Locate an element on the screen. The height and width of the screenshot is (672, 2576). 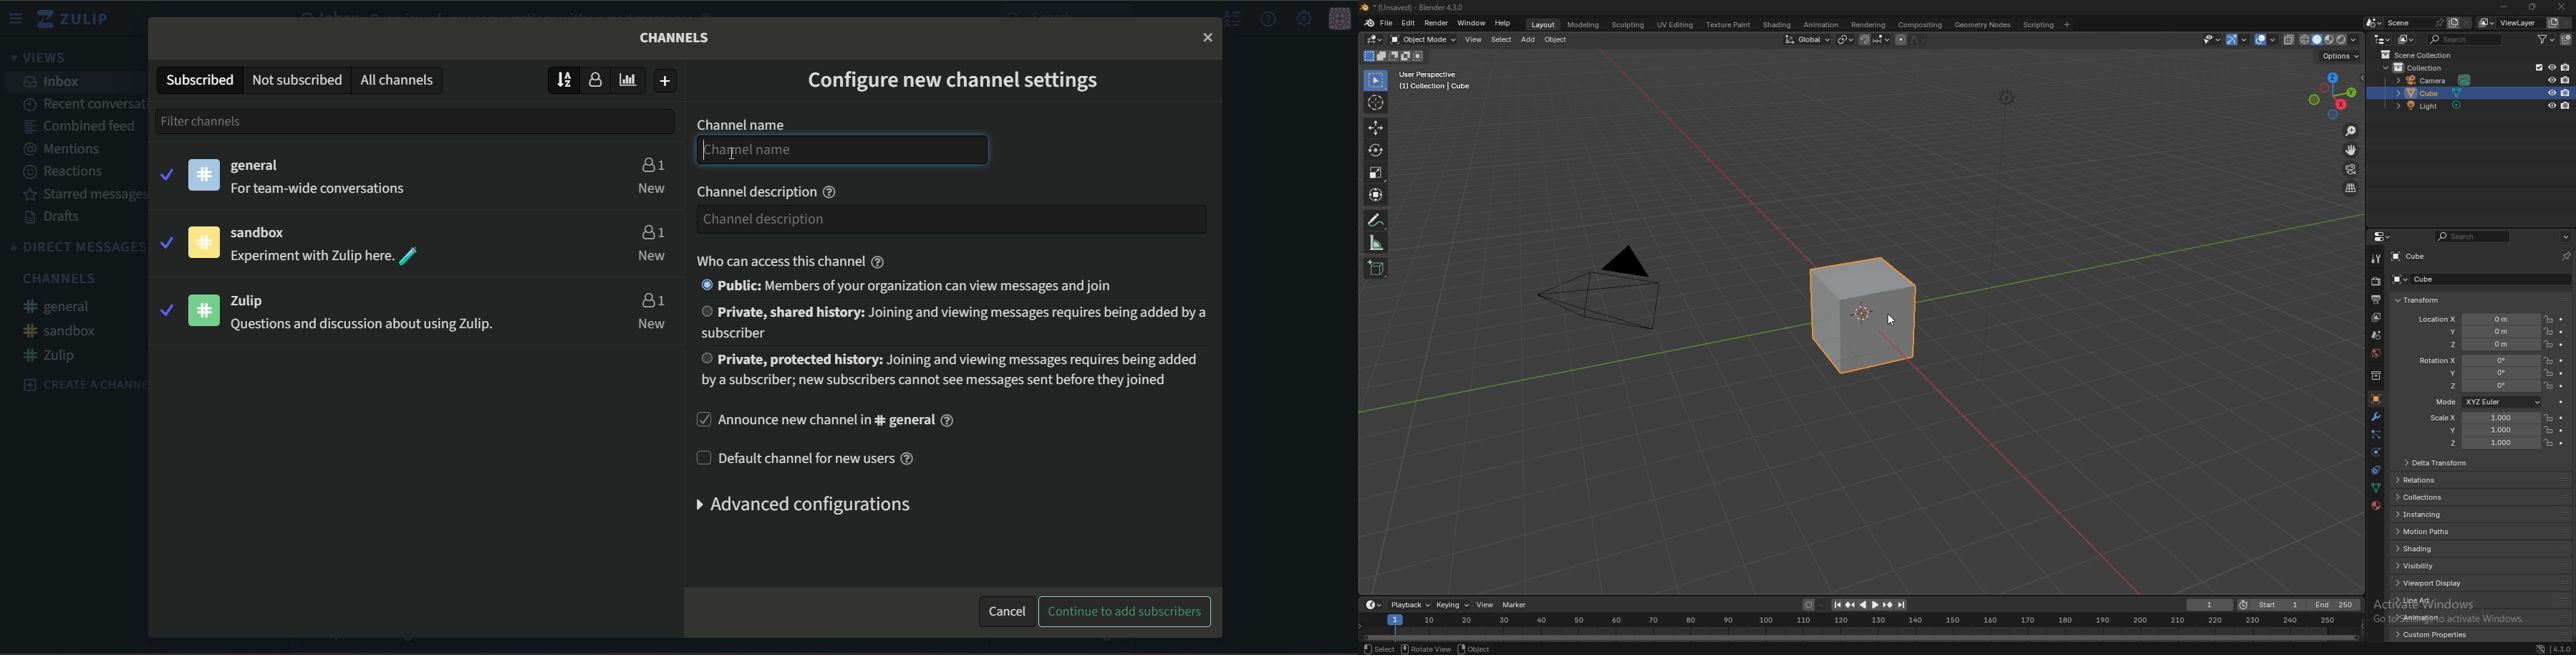
menu is located at coordinates (18, 19).